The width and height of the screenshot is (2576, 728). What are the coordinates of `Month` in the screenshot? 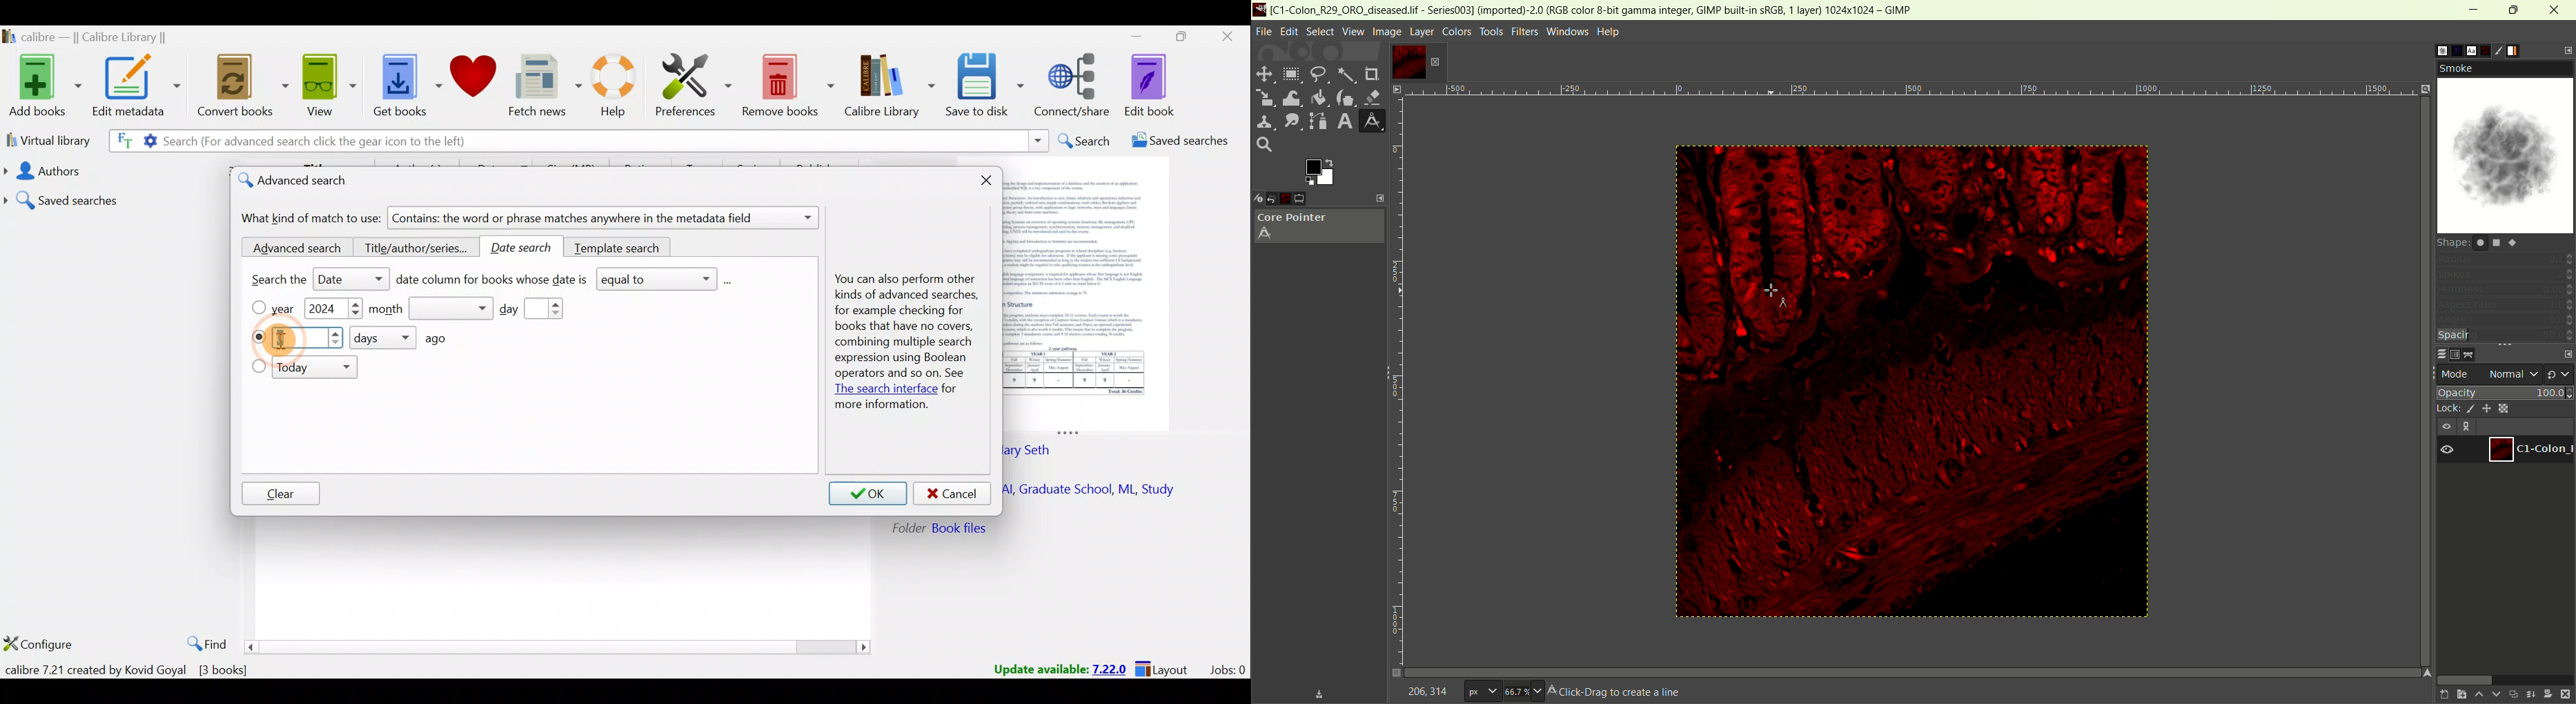 It's located at (431, 309).